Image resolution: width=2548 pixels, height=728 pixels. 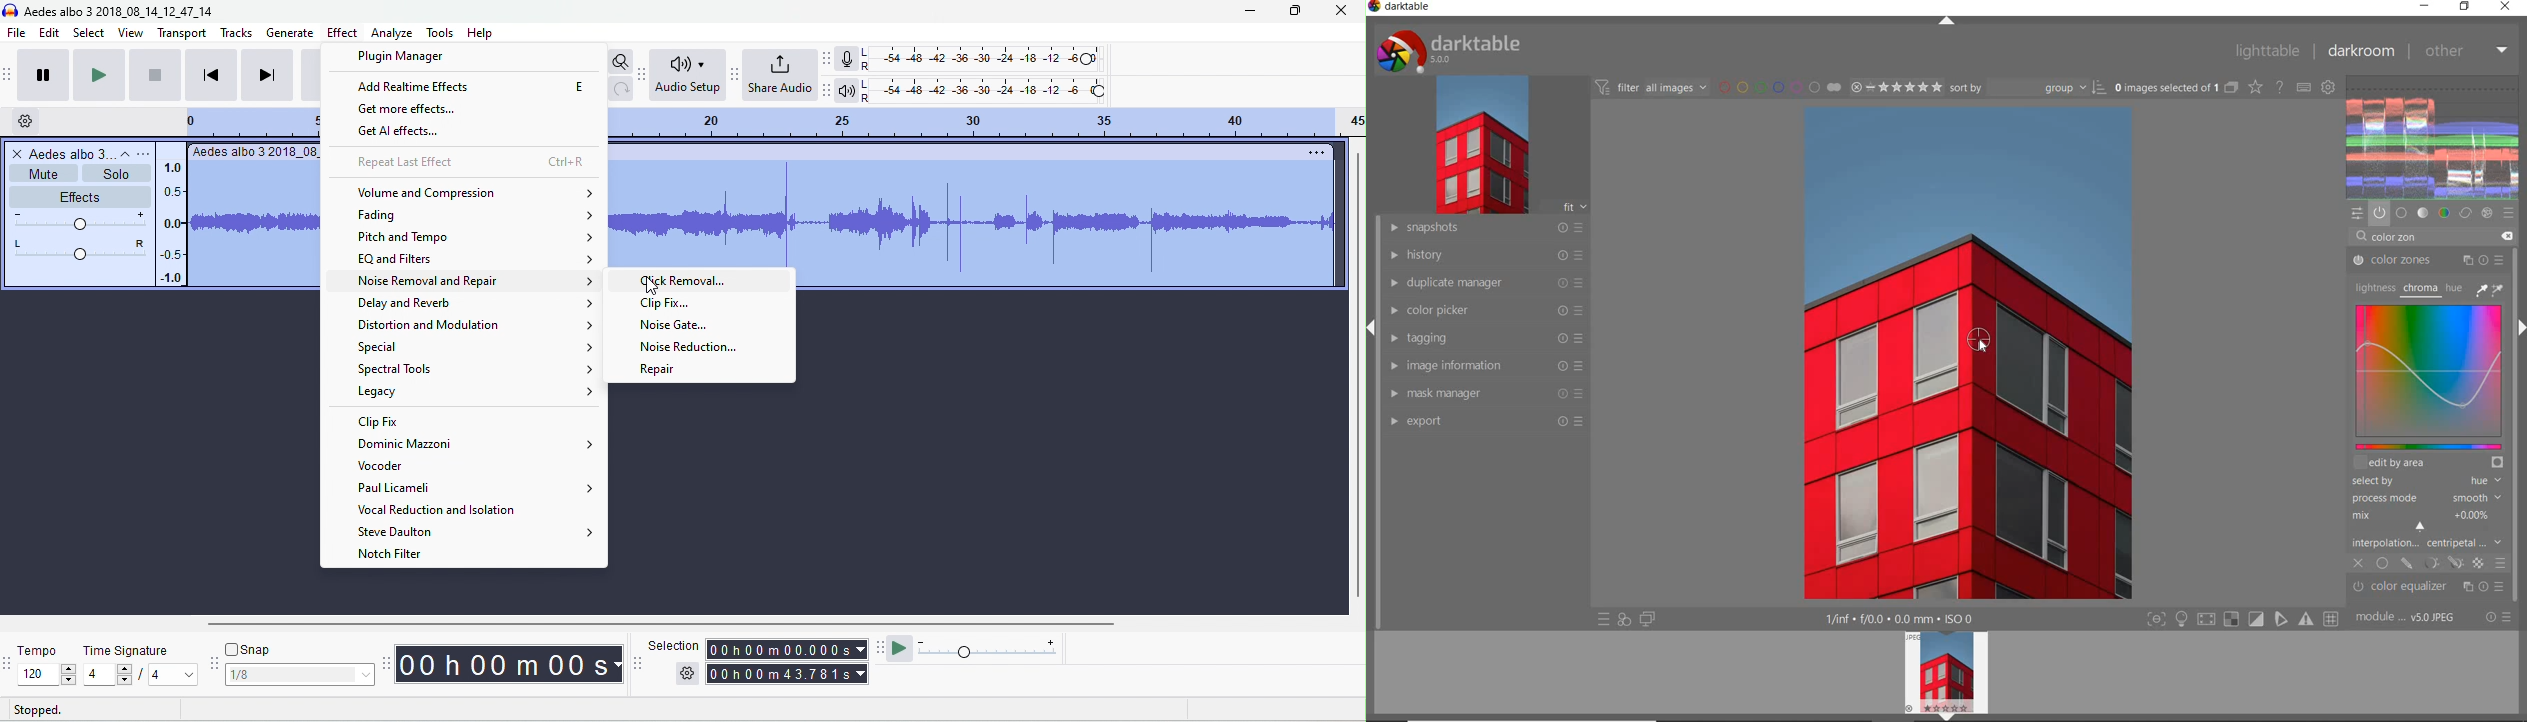 I want to click on view, so click(x=131, y=33).